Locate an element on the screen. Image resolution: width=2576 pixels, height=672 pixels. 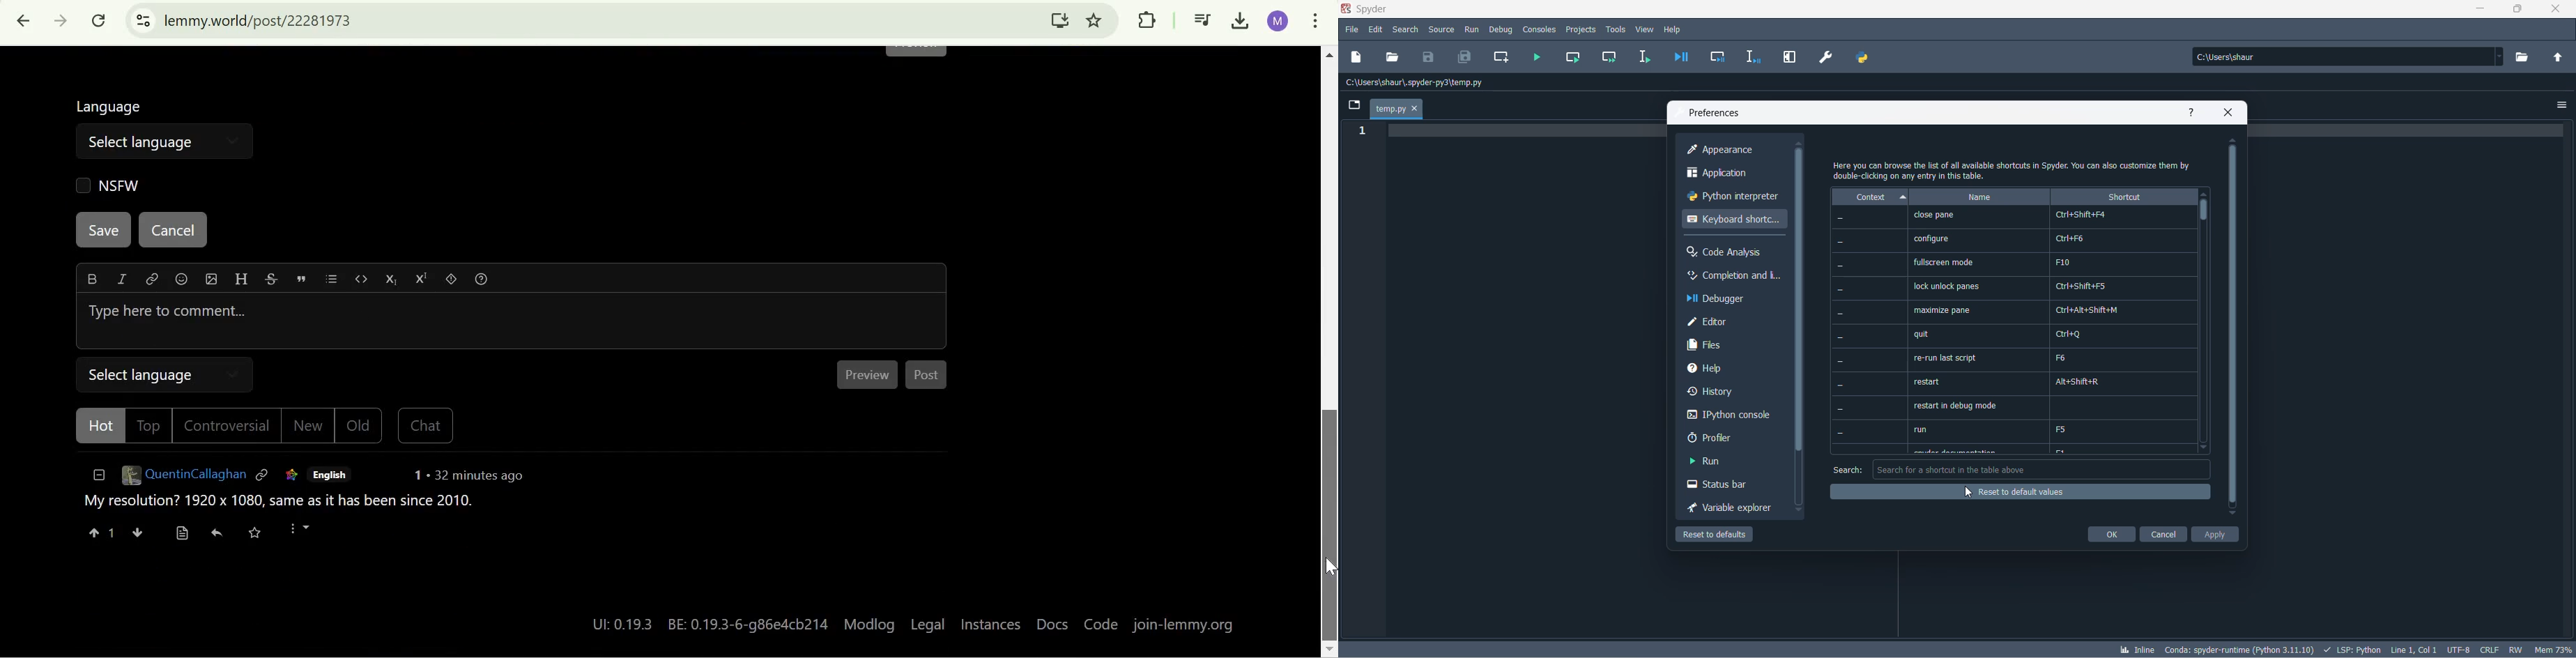
spyder version is located at coordinates (2238, 649).